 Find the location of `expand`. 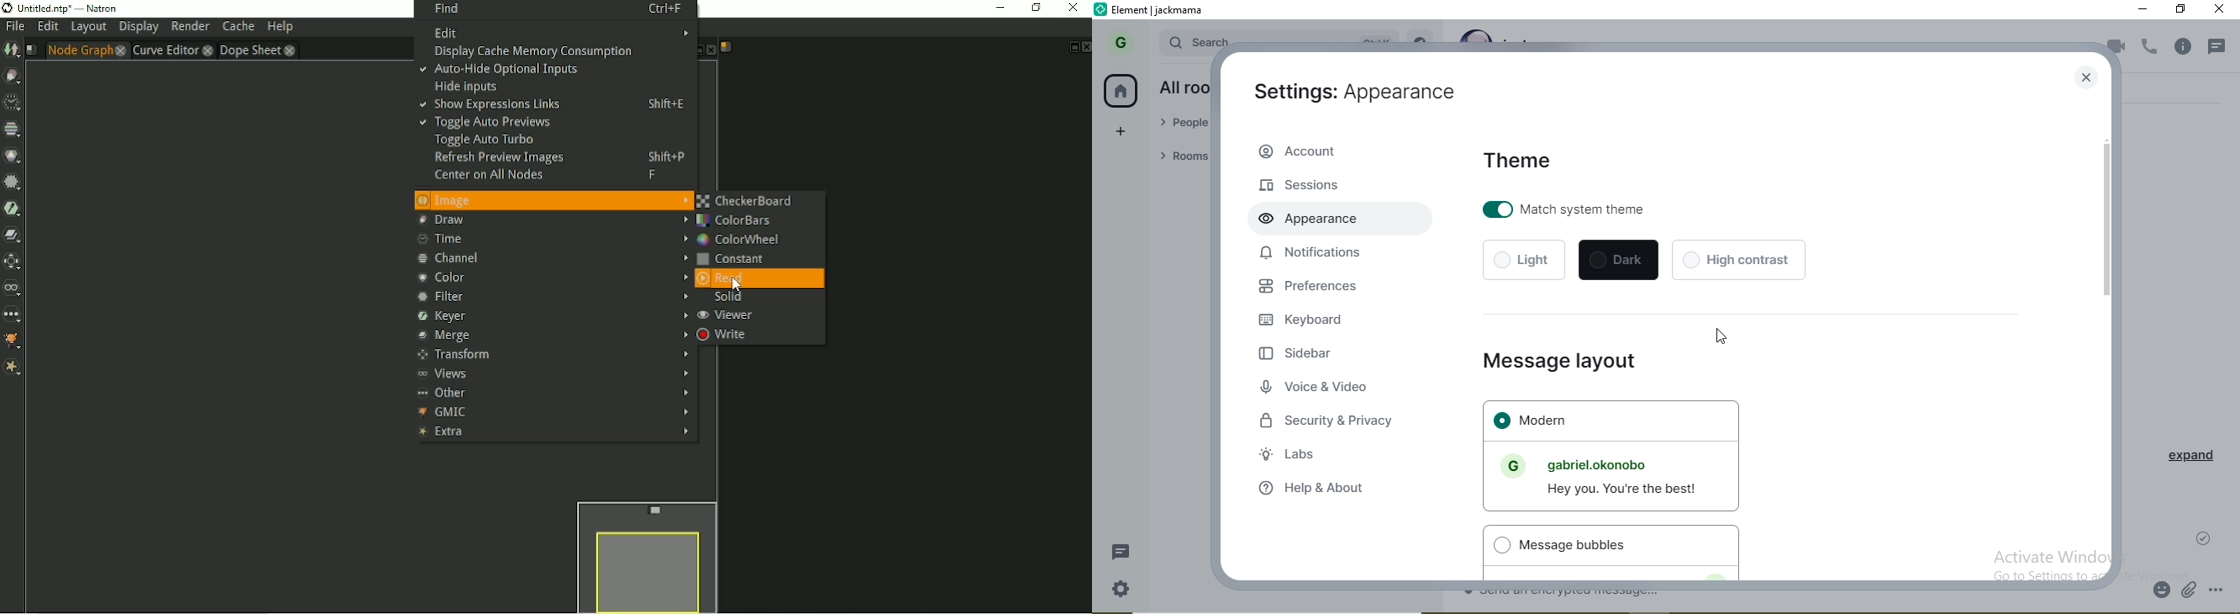

expand is located at coordinates (2186, 460).